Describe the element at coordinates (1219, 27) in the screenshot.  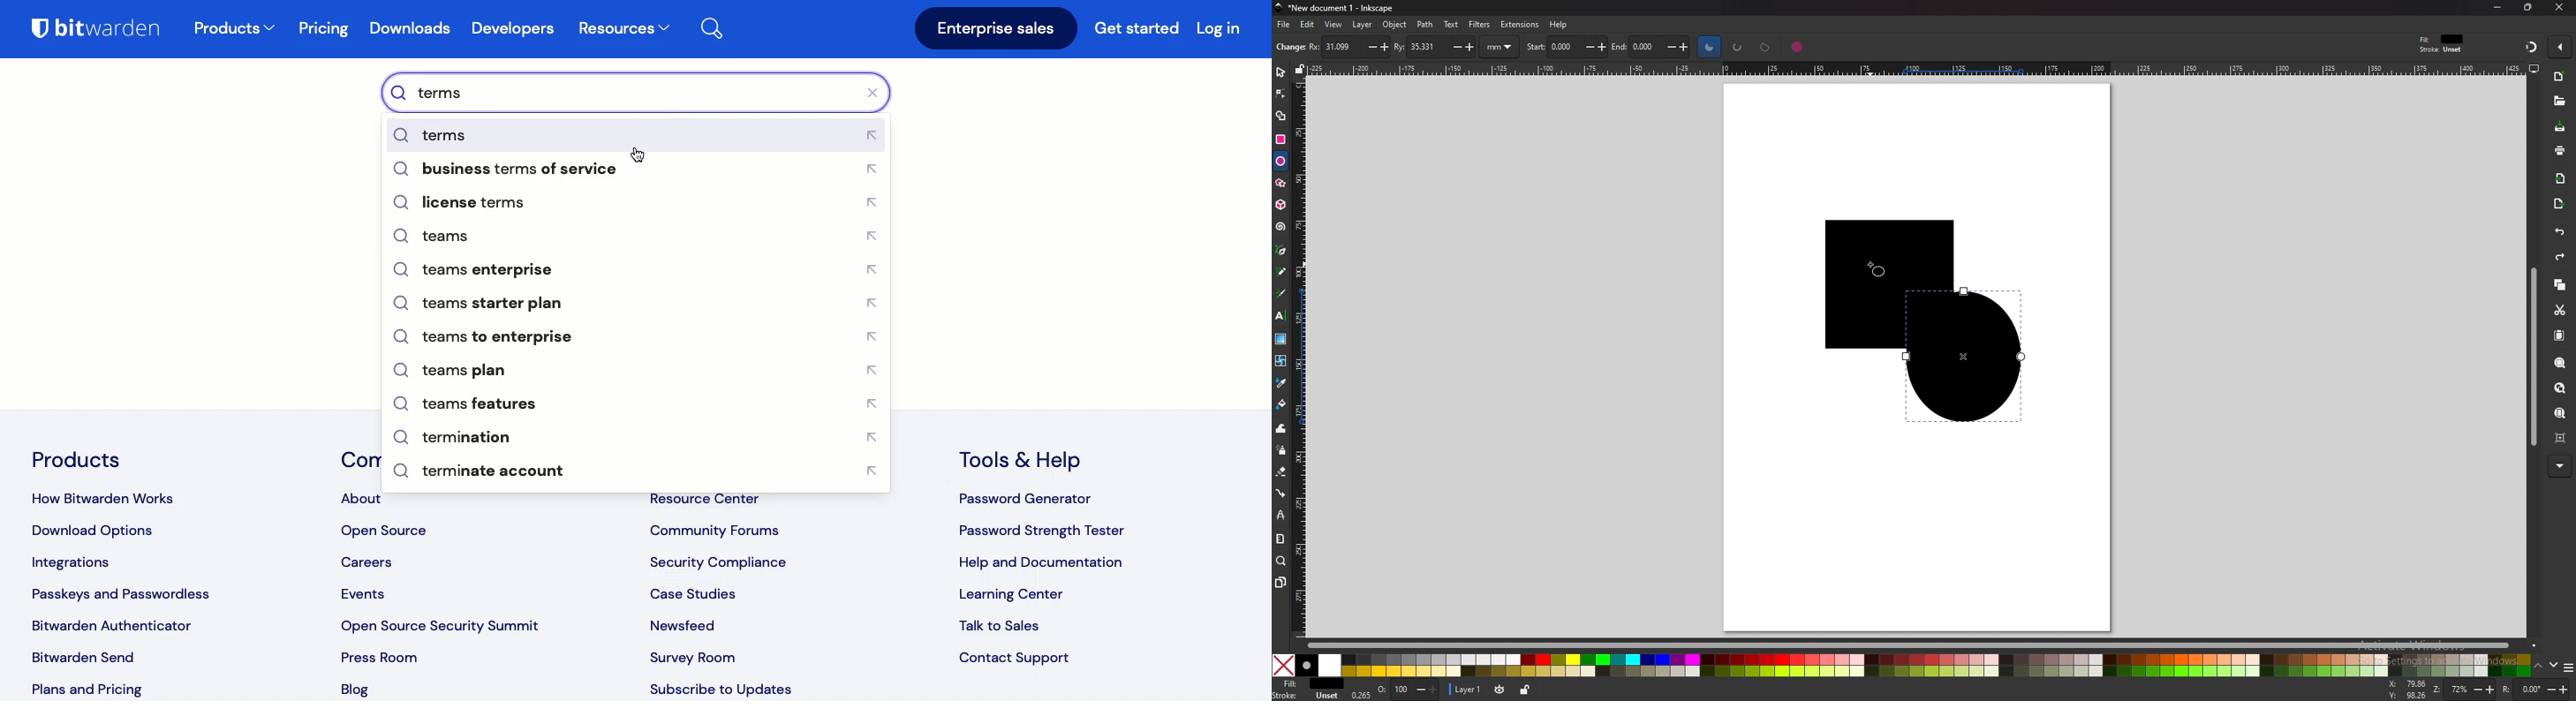
I see `Log in` at that location.